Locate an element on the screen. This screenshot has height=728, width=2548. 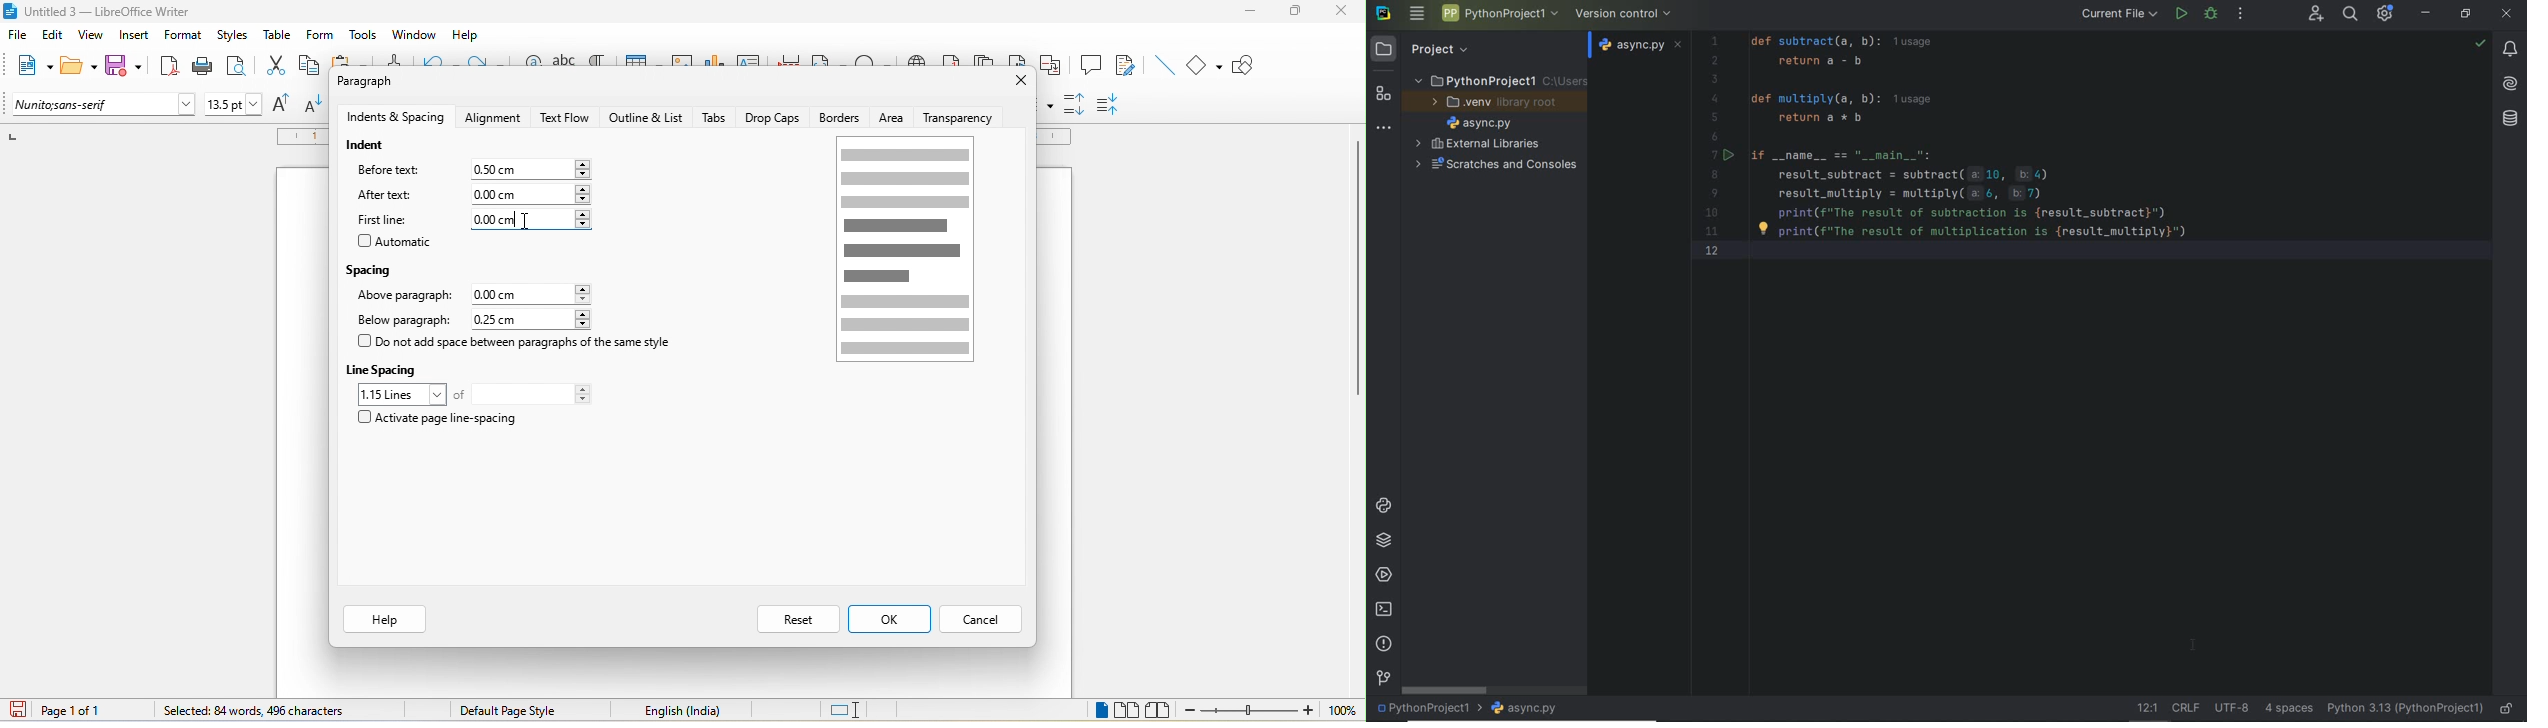
transparency is located at coordinates (960, 119).